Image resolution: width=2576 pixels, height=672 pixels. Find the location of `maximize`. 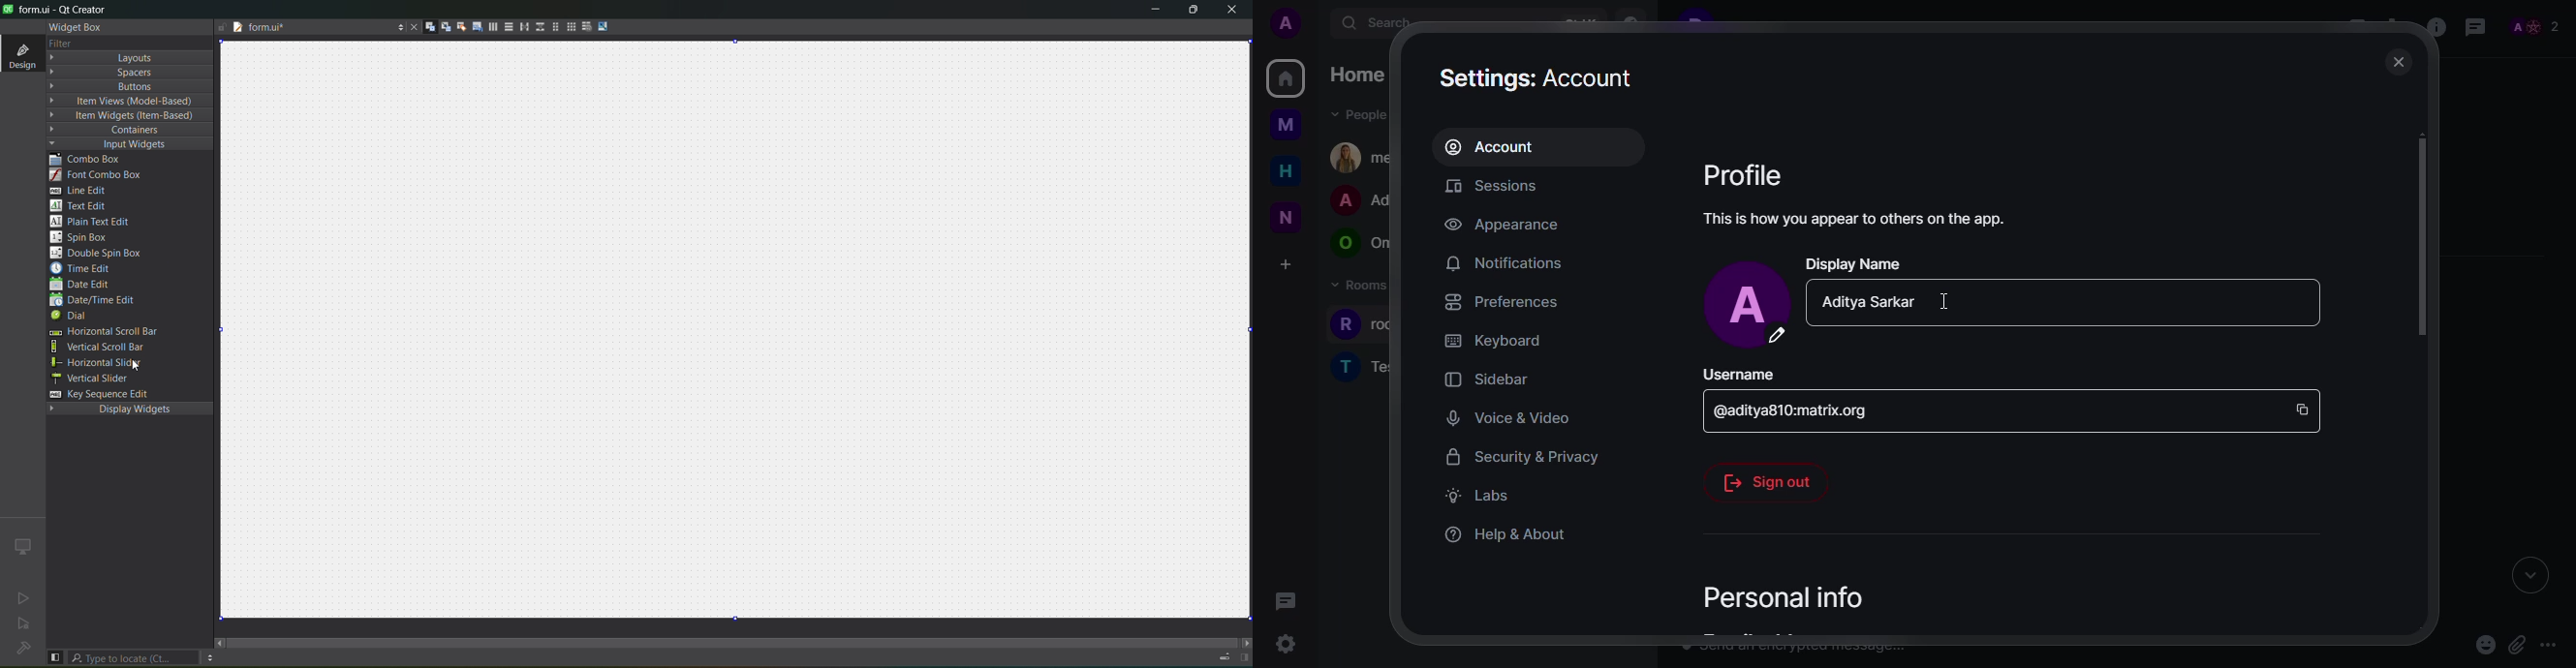

maximize is located at coordinates (1197, 13).